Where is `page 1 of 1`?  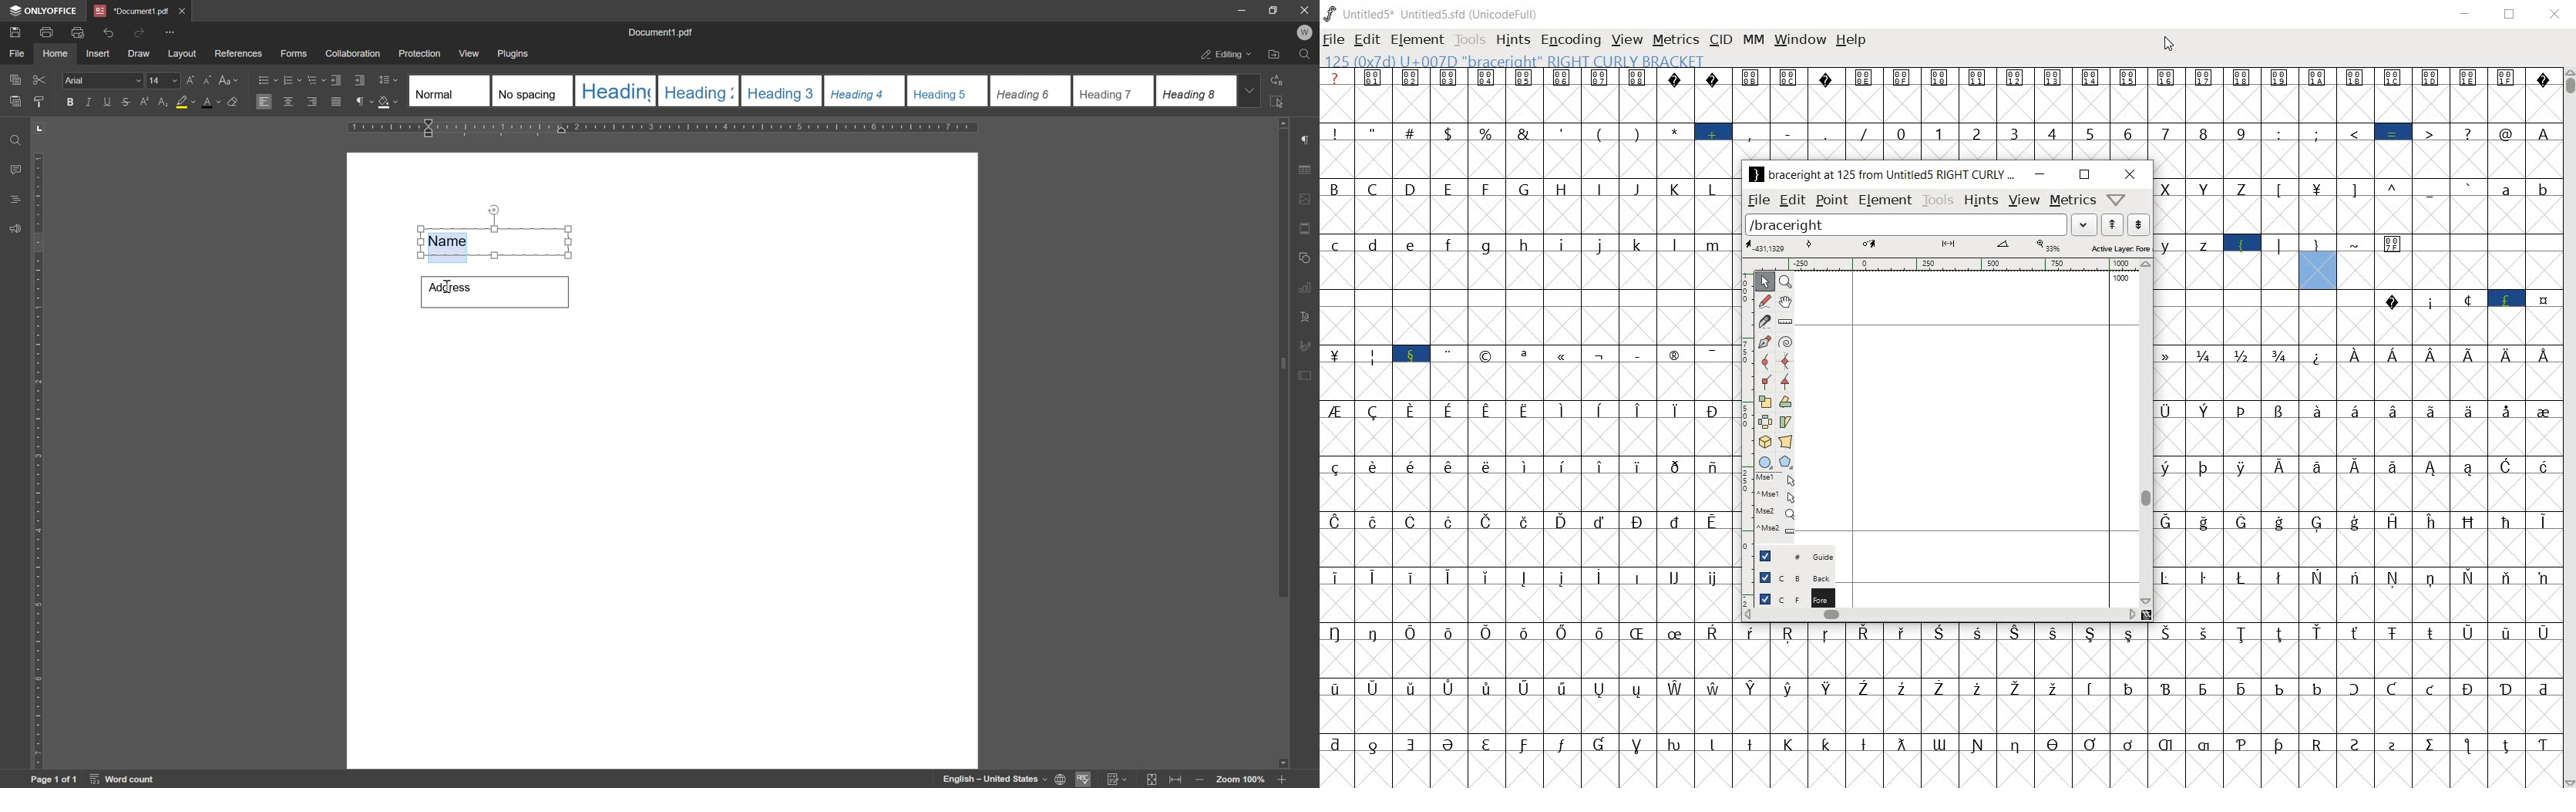 page 1 of 1 is located at coordinates (53, 780).